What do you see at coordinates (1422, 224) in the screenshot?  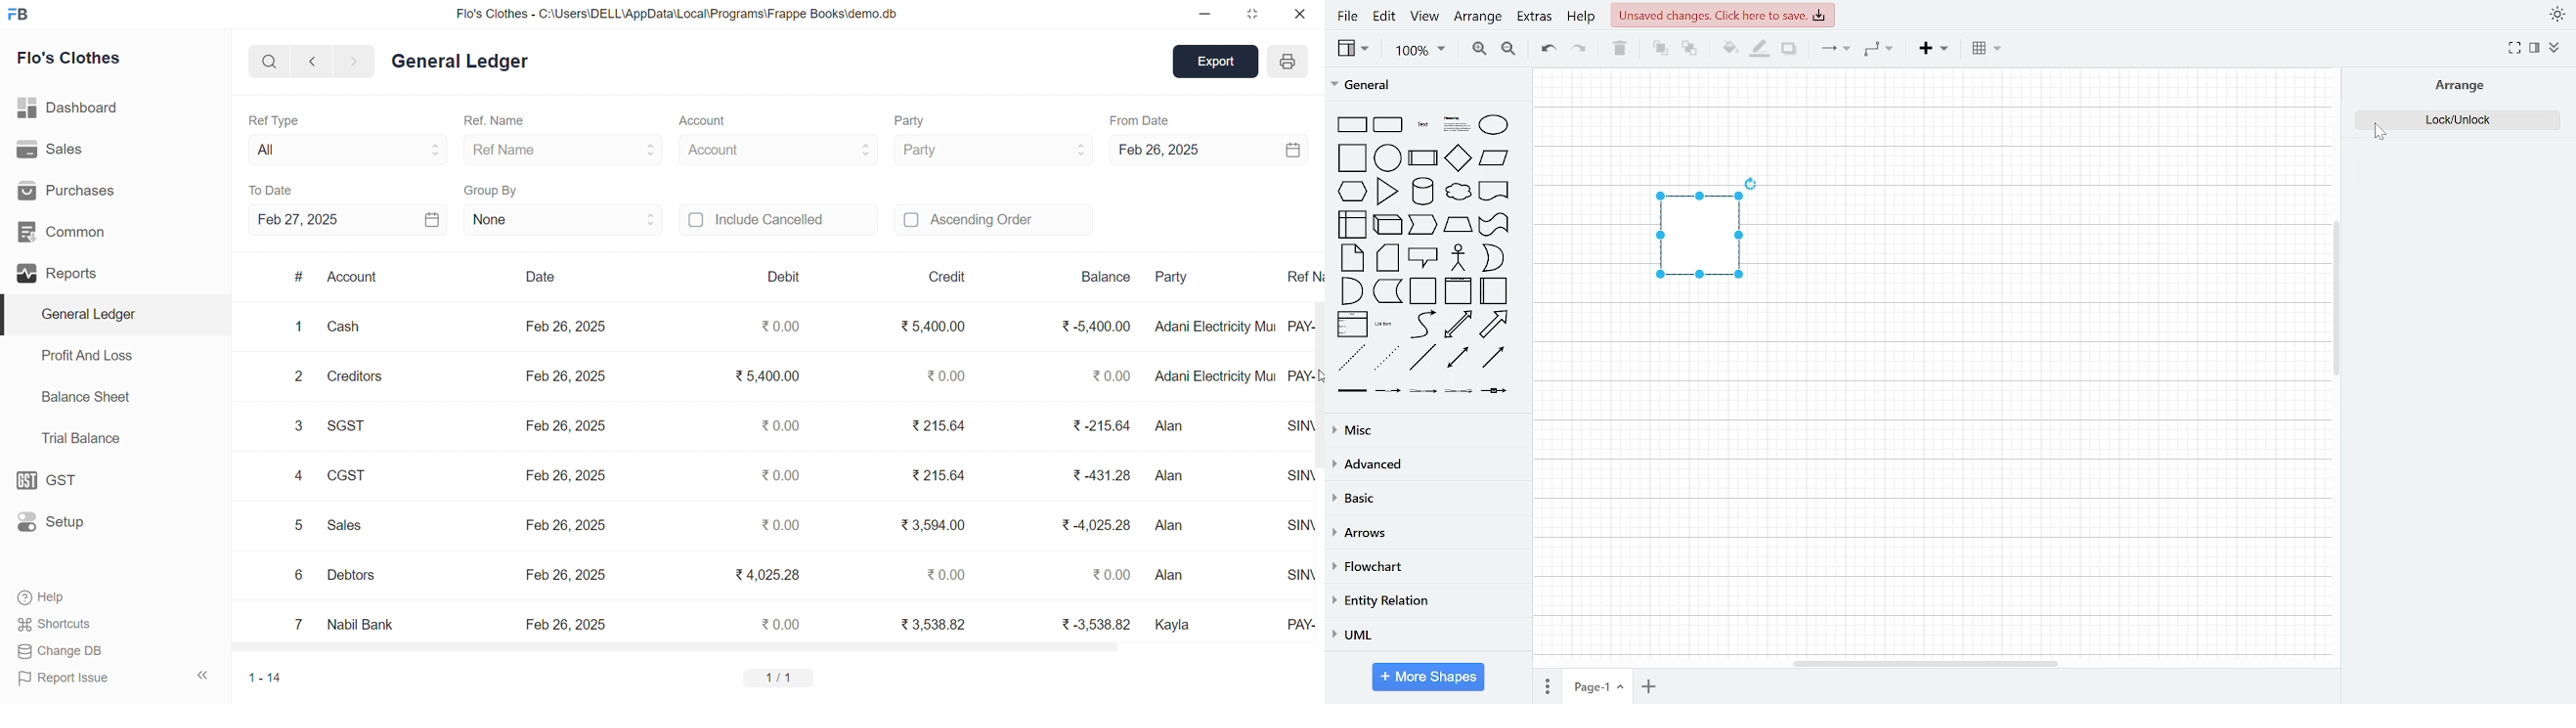 I see `step` at bounding box center [1422, 224].